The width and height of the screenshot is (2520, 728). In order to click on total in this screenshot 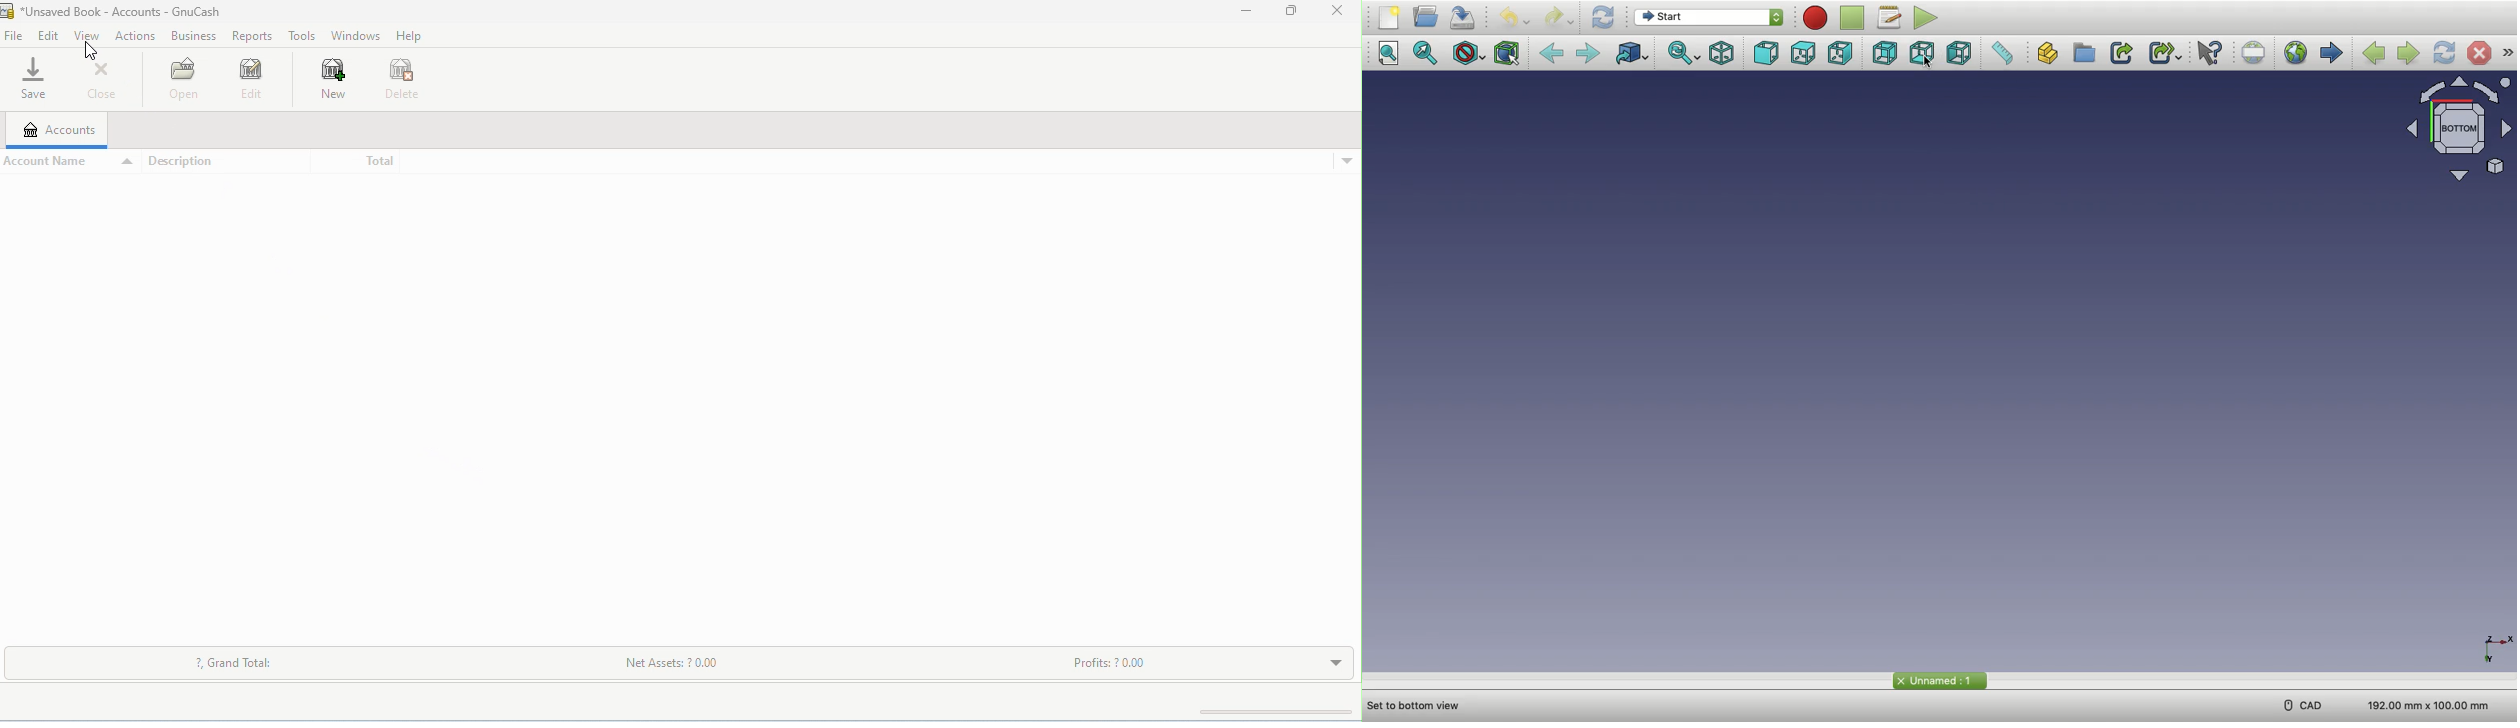, I will do `click(375, 161)`.